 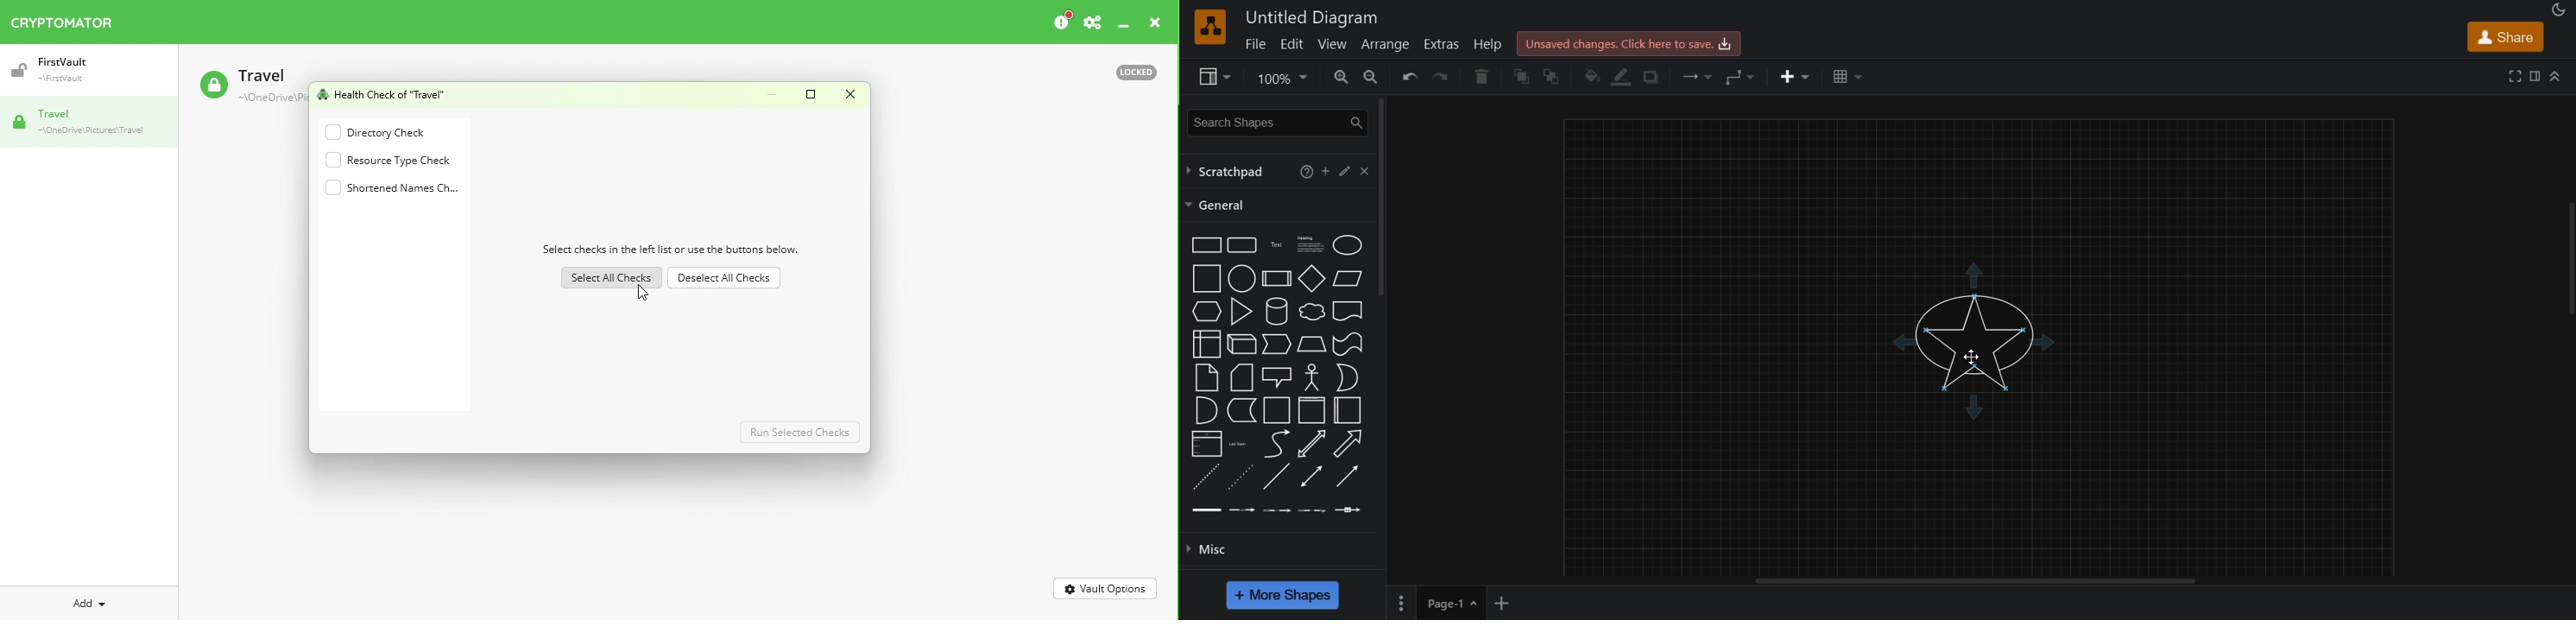 What do you see at coordinates (1276, 376) in the screenshot?
I see `callout` at bounding box center [1276, 376].